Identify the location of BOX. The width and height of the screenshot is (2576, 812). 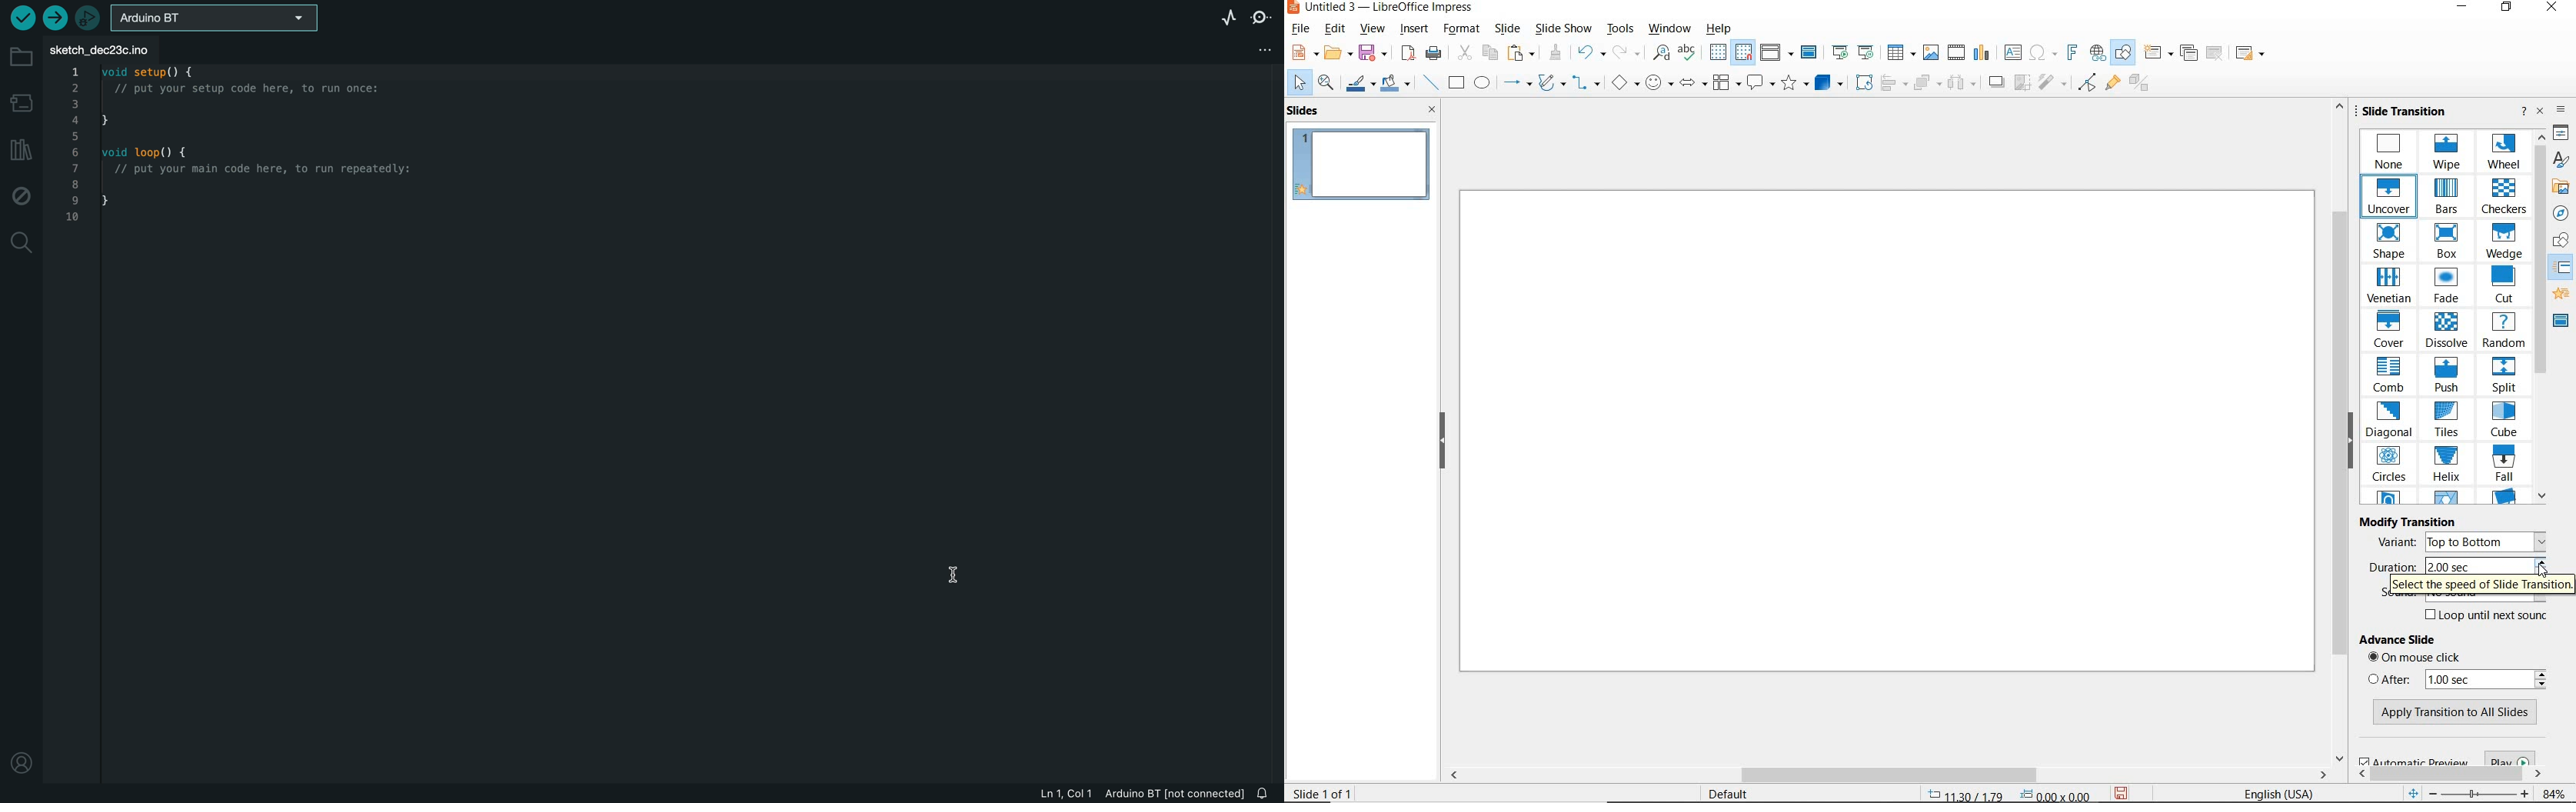
(2447, 243).